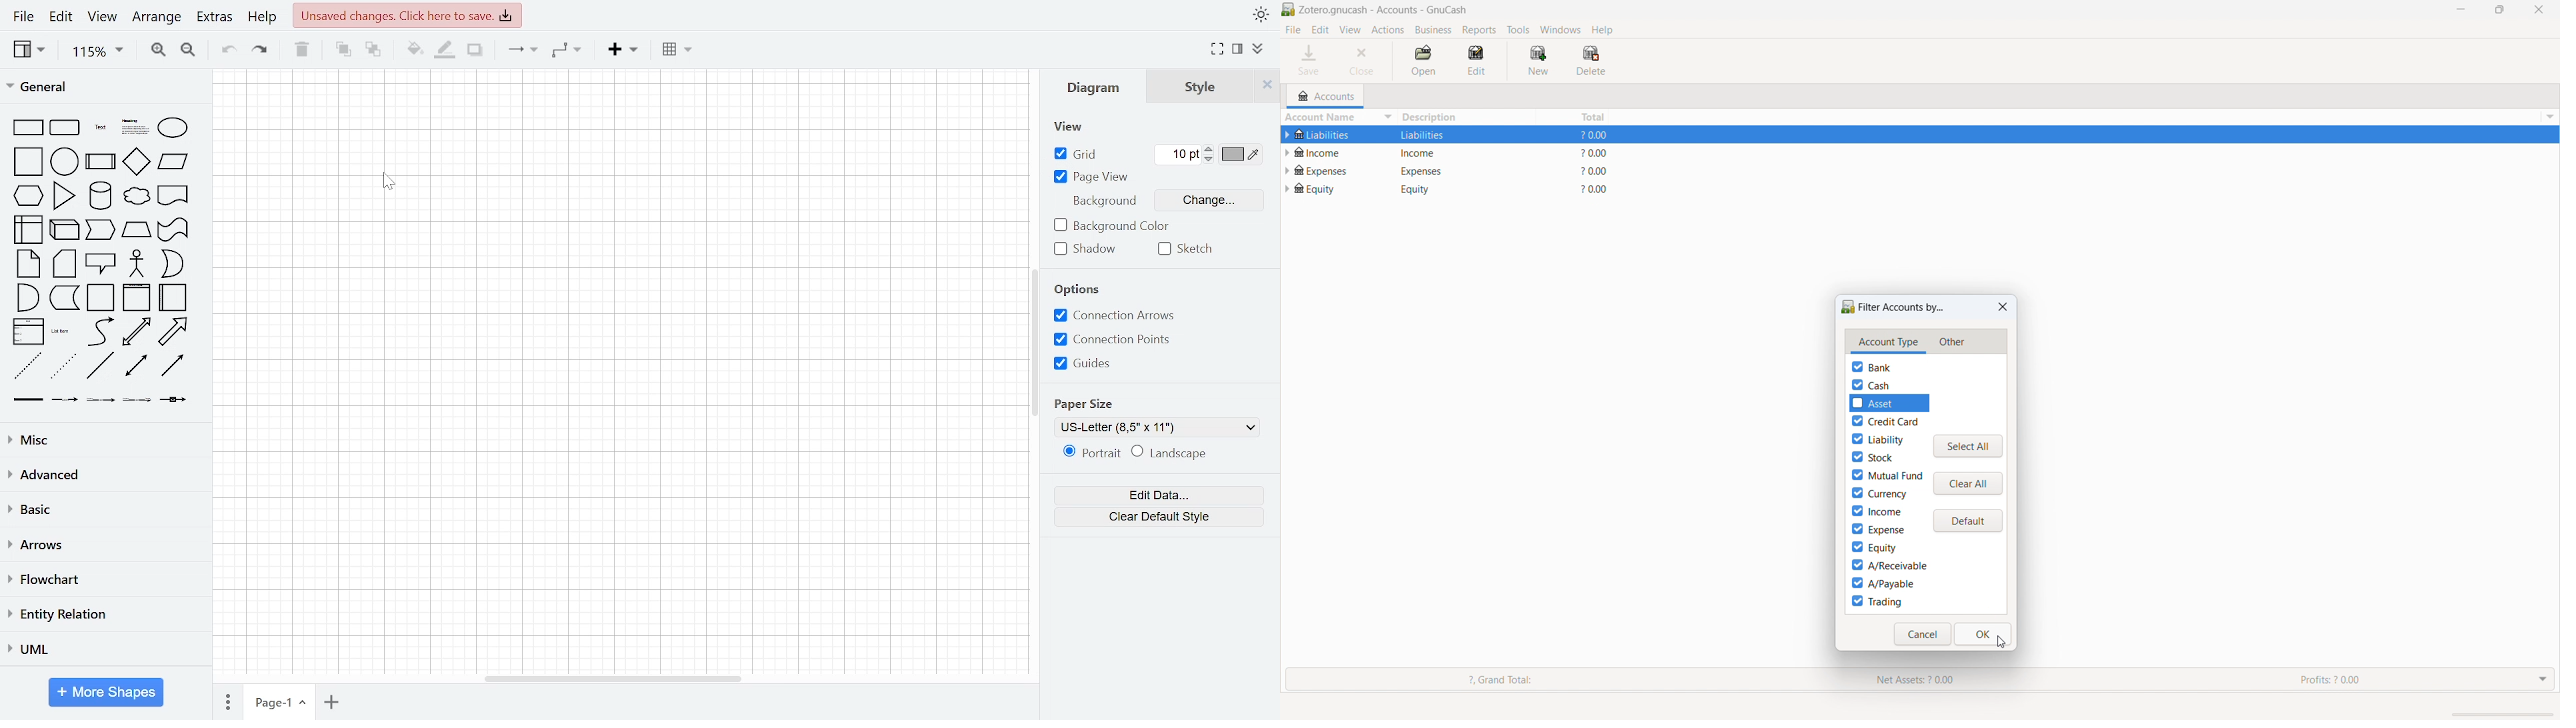 This screenshot has width=2576, height=728. I want to click on filter accounts by dialogbox, so click(1893, 307).